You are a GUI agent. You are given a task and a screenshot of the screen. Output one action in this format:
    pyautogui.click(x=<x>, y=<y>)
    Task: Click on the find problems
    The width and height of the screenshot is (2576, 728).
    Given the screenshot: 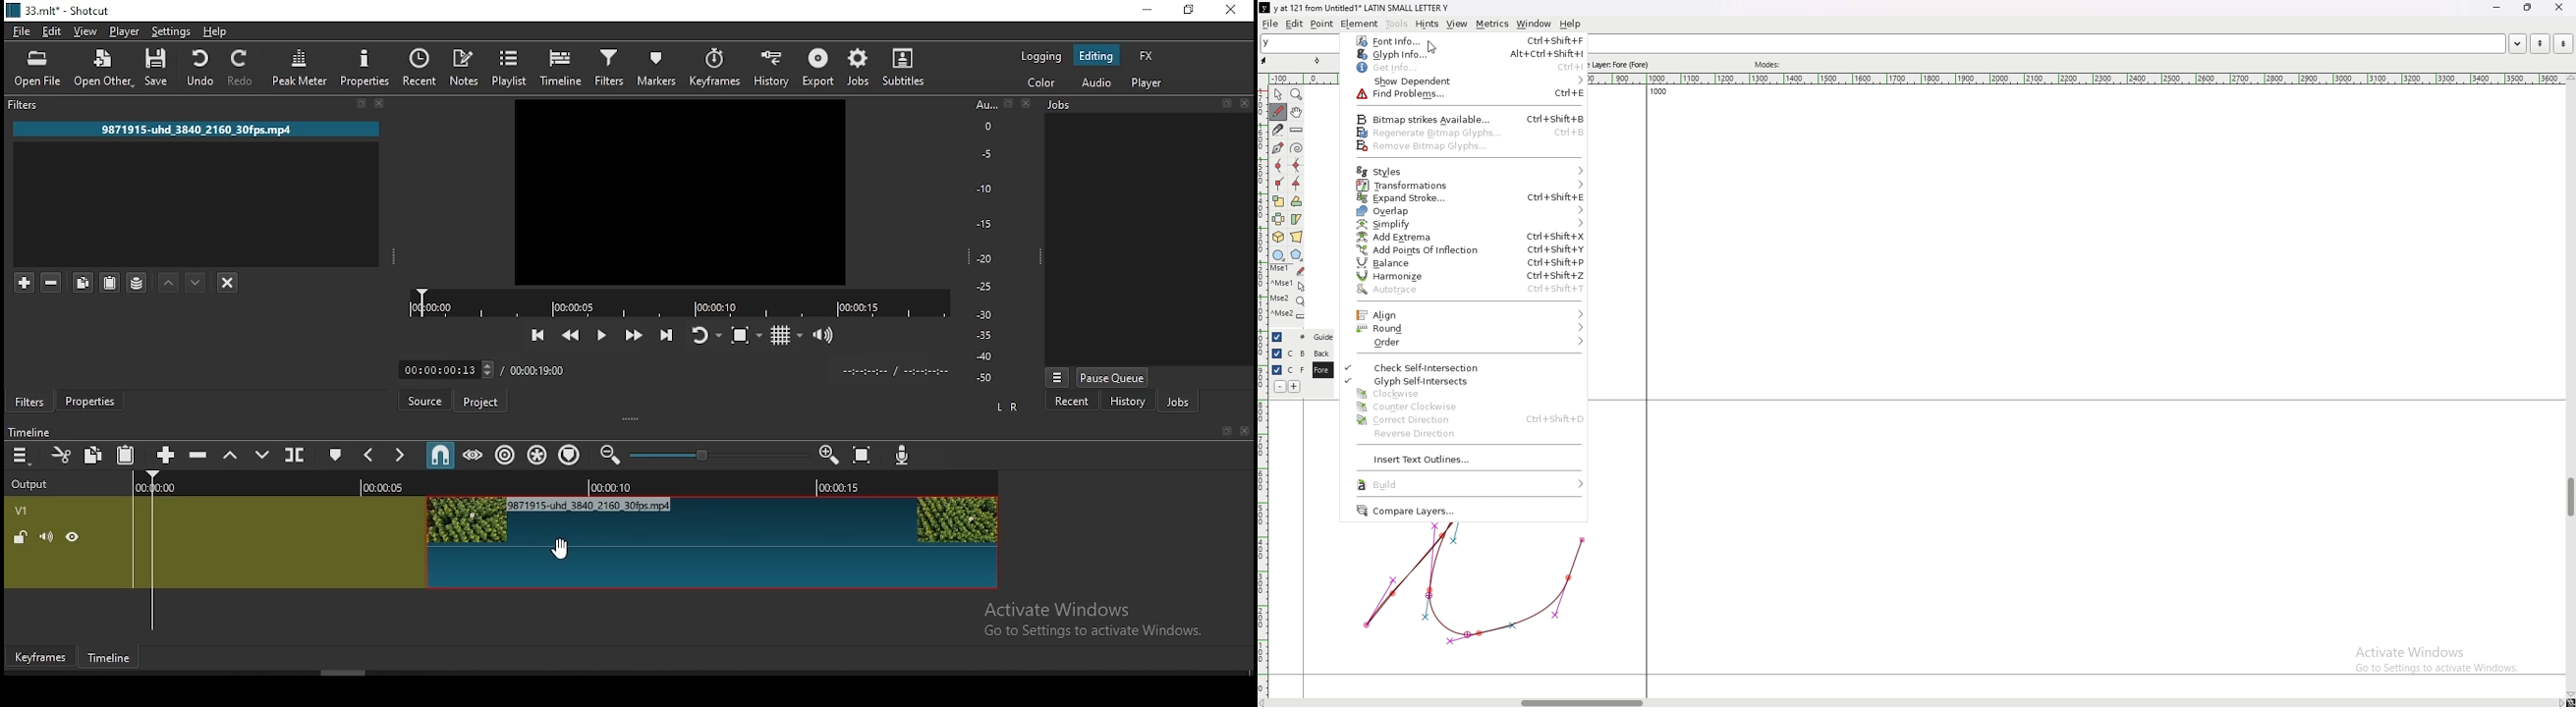 What is the action you would take?
    pyautogui.click(x=1462, y=96)
    